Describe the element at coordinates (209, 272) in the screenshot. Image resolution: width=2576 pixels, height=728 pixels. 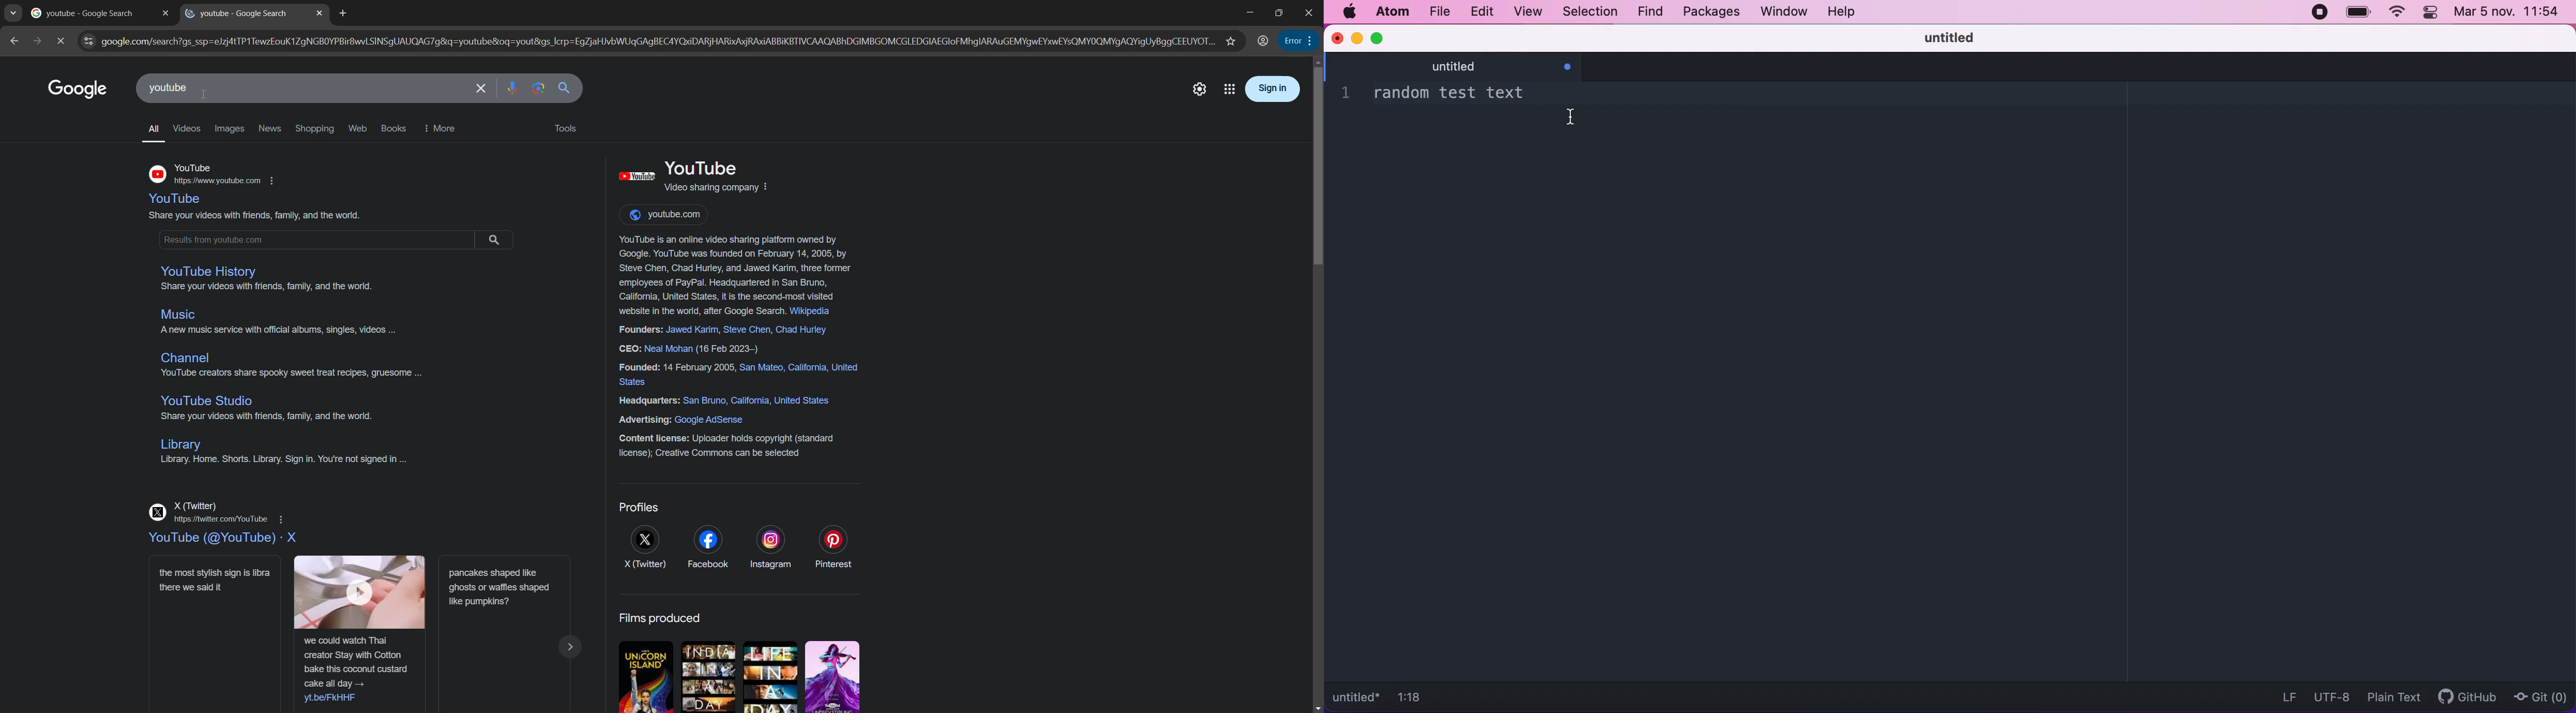
I see `youtube history` at that location.